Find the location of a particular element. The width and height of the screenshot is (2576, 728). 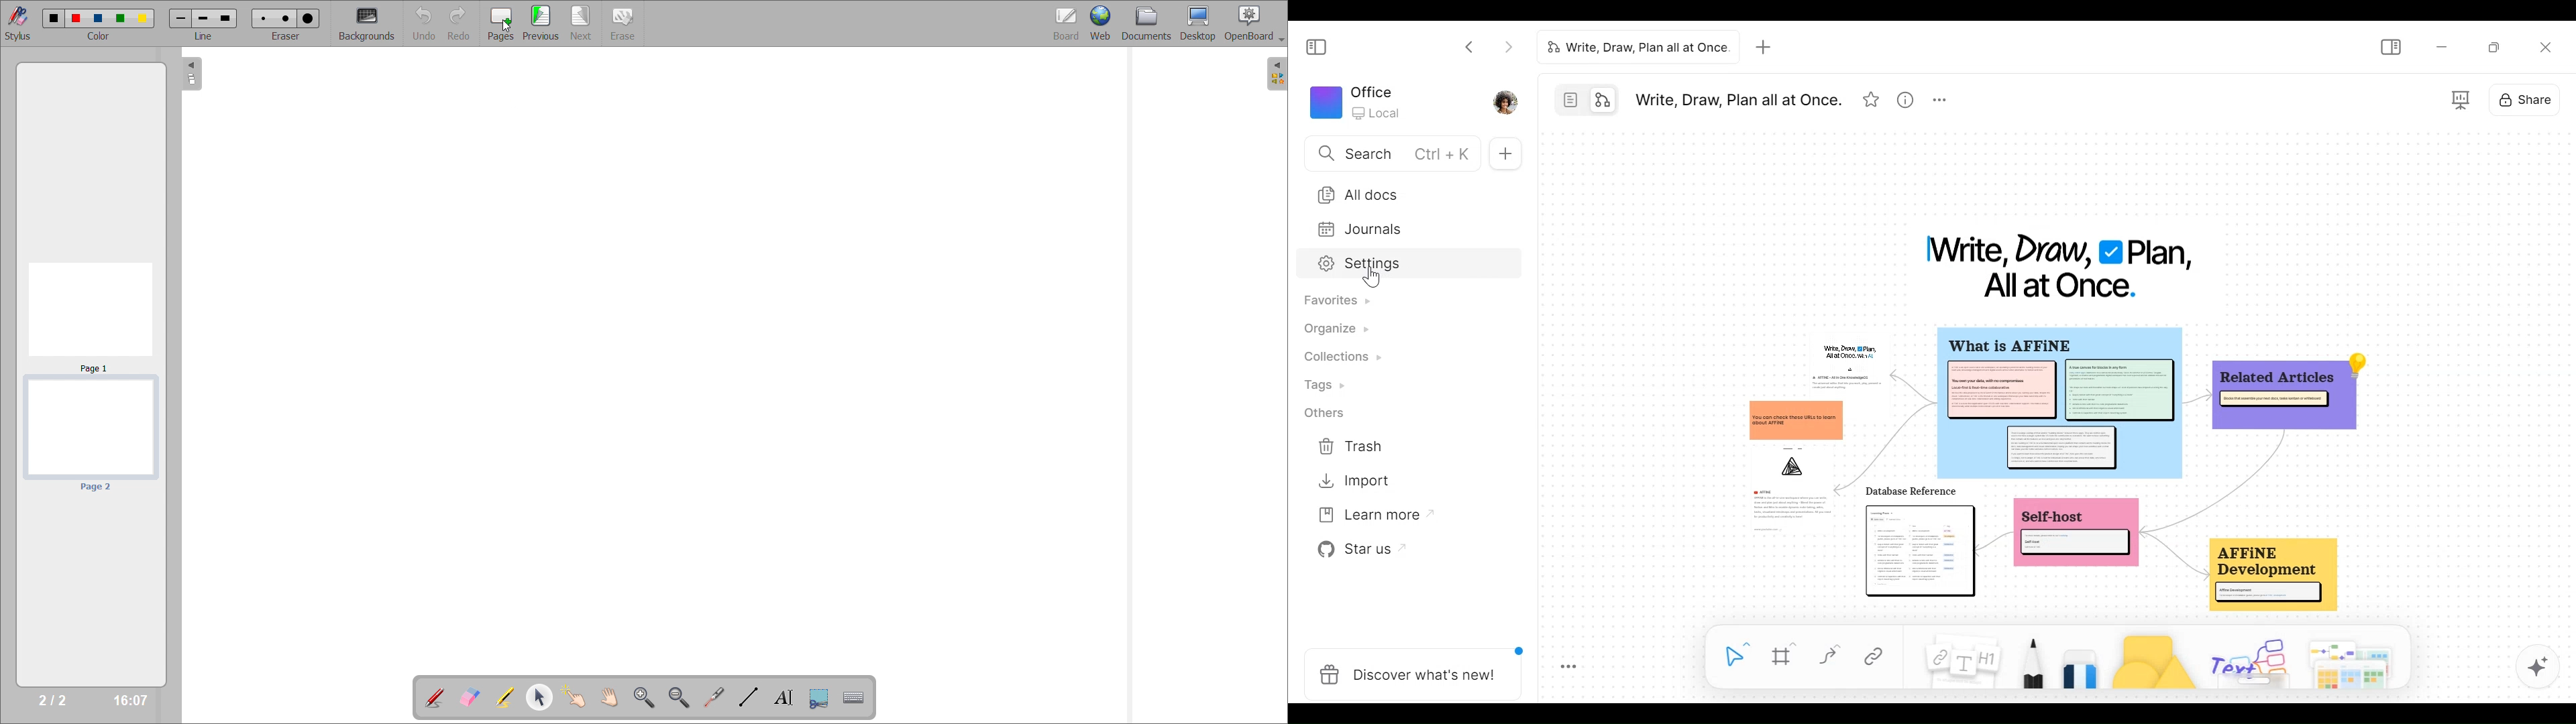

AFFiNE AI is located at coordinates (2538, 668).